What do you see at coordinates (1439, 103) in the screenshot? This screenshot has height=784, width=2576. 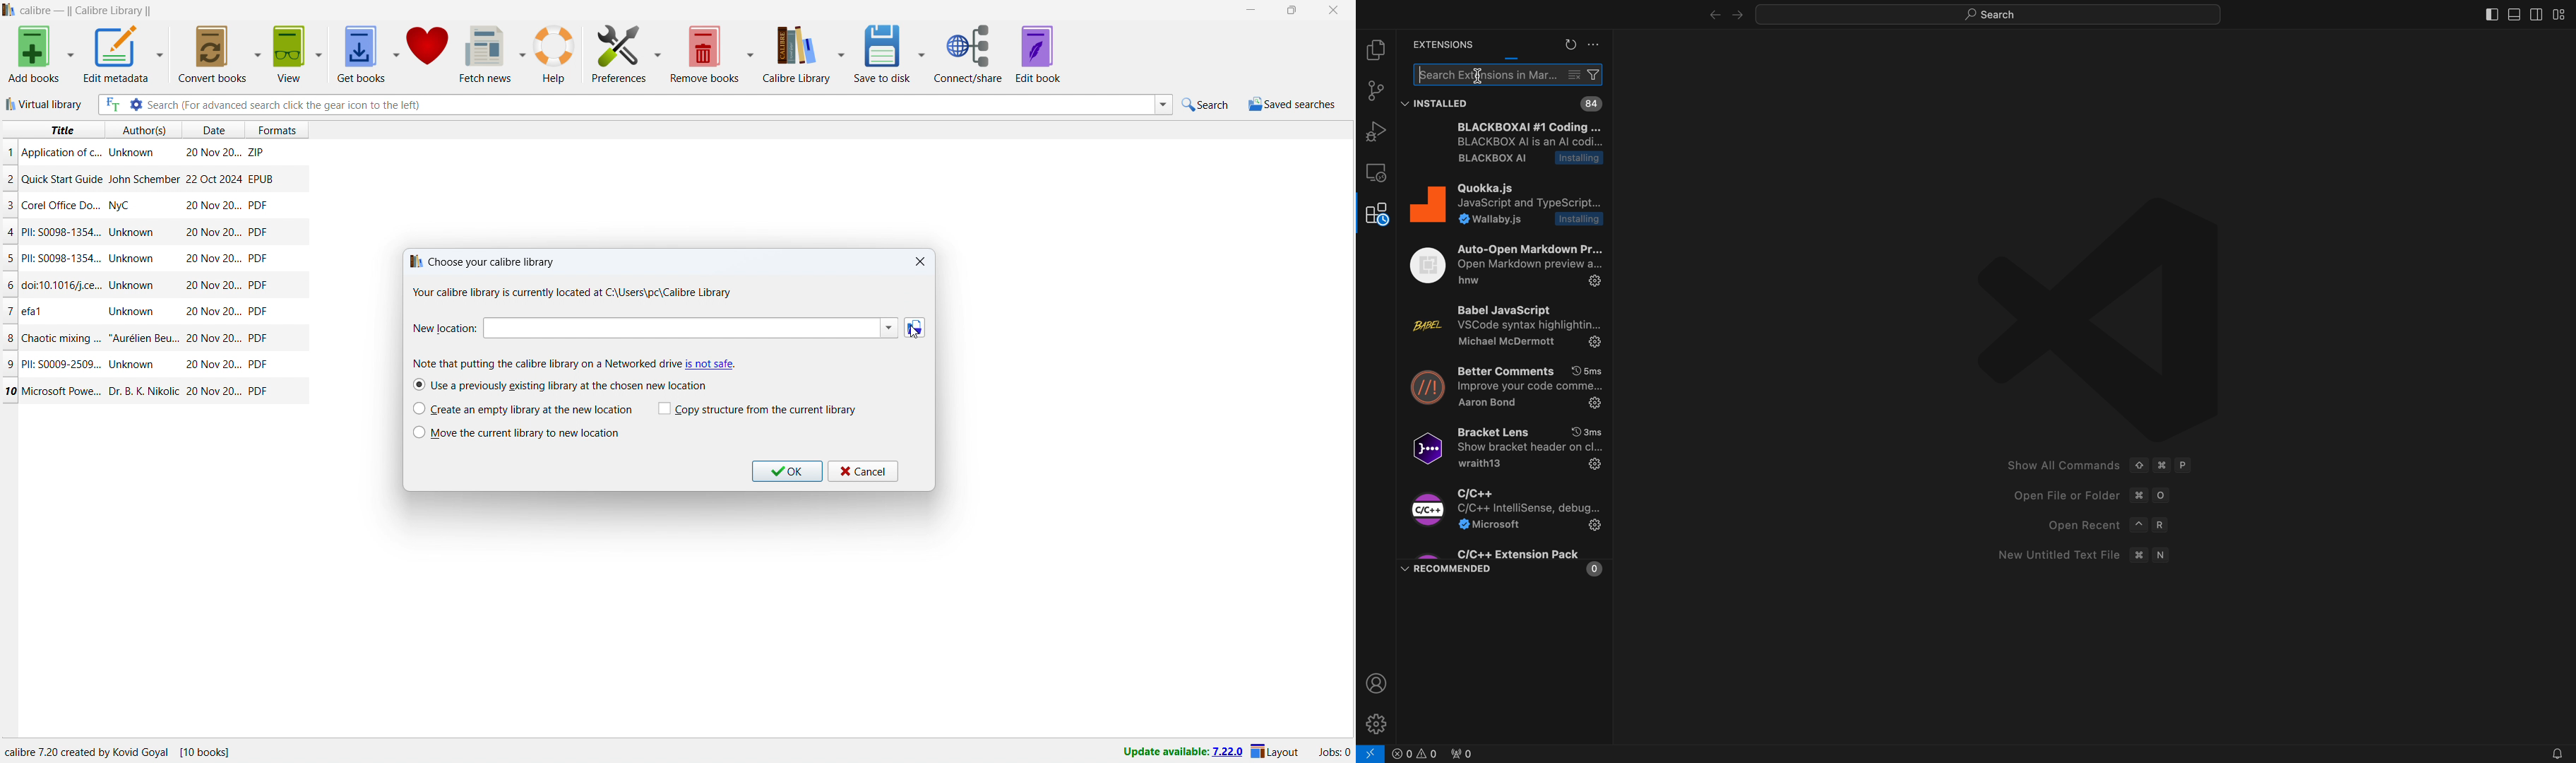 I see `installed` at bounding box center [1439, 103].